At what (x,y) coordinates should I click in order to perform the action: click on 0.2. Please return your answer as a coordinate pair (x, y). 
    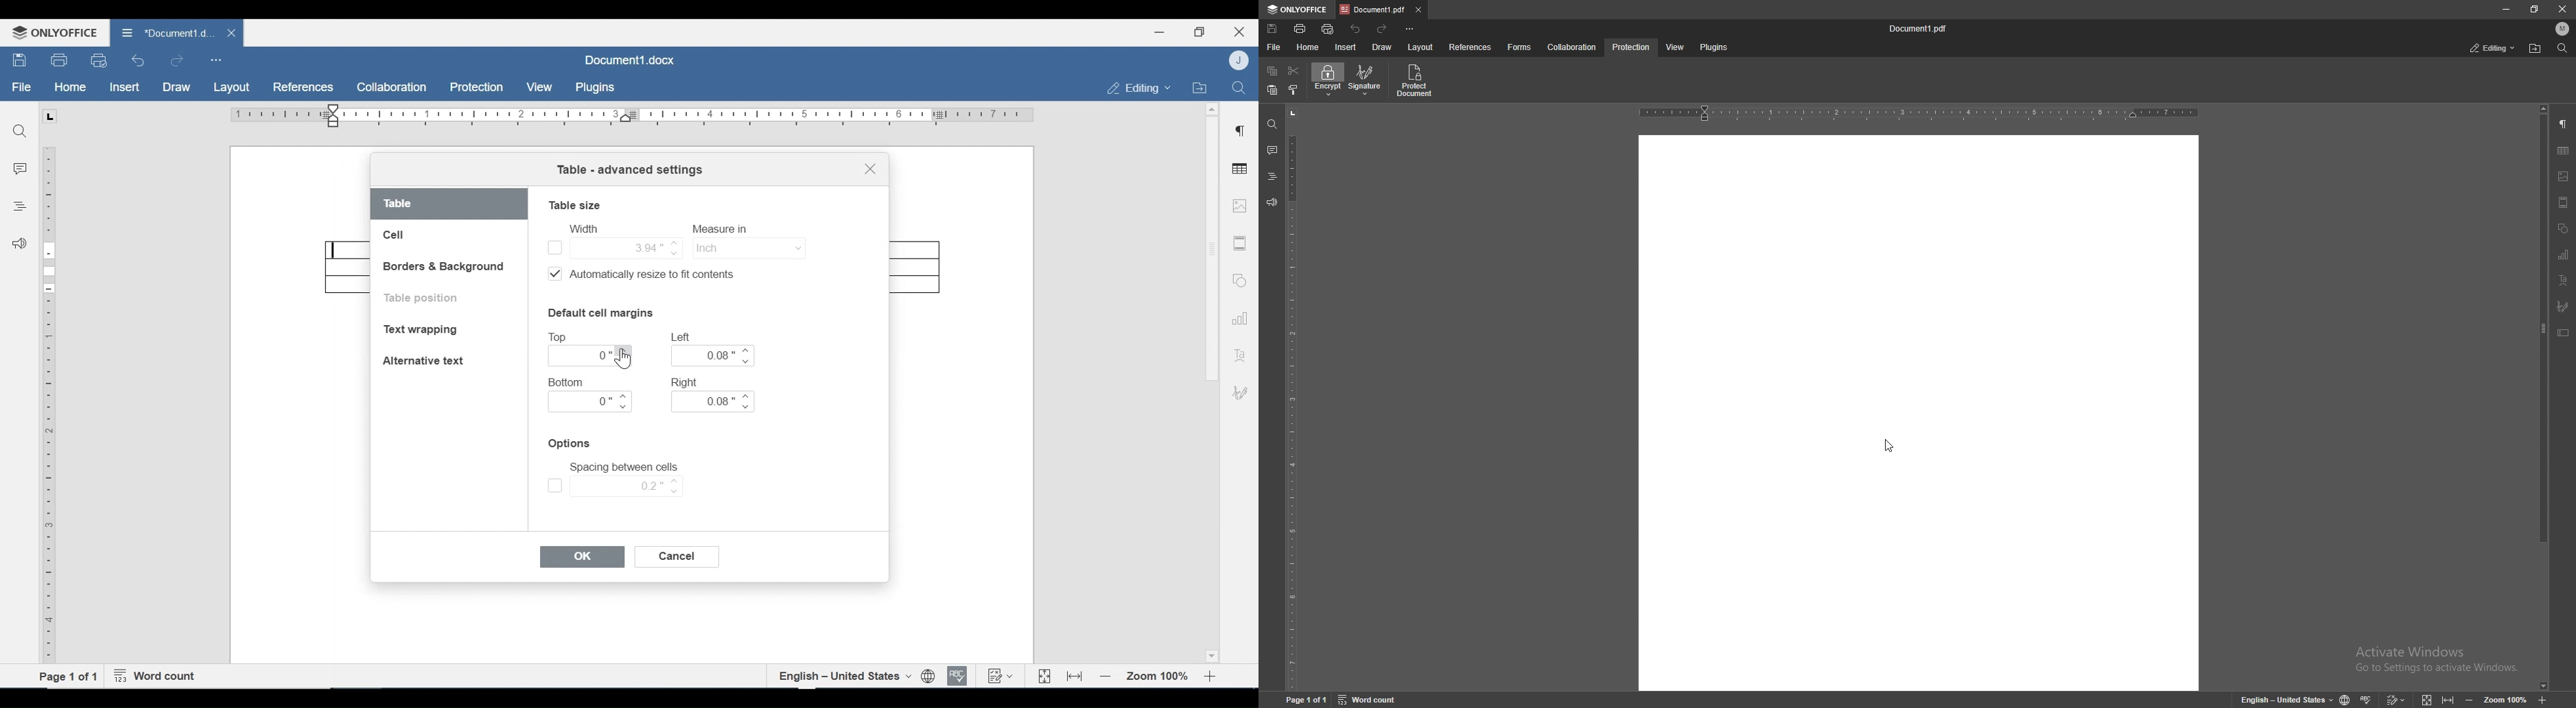
    Looking at the image, I should click on (615, 486).